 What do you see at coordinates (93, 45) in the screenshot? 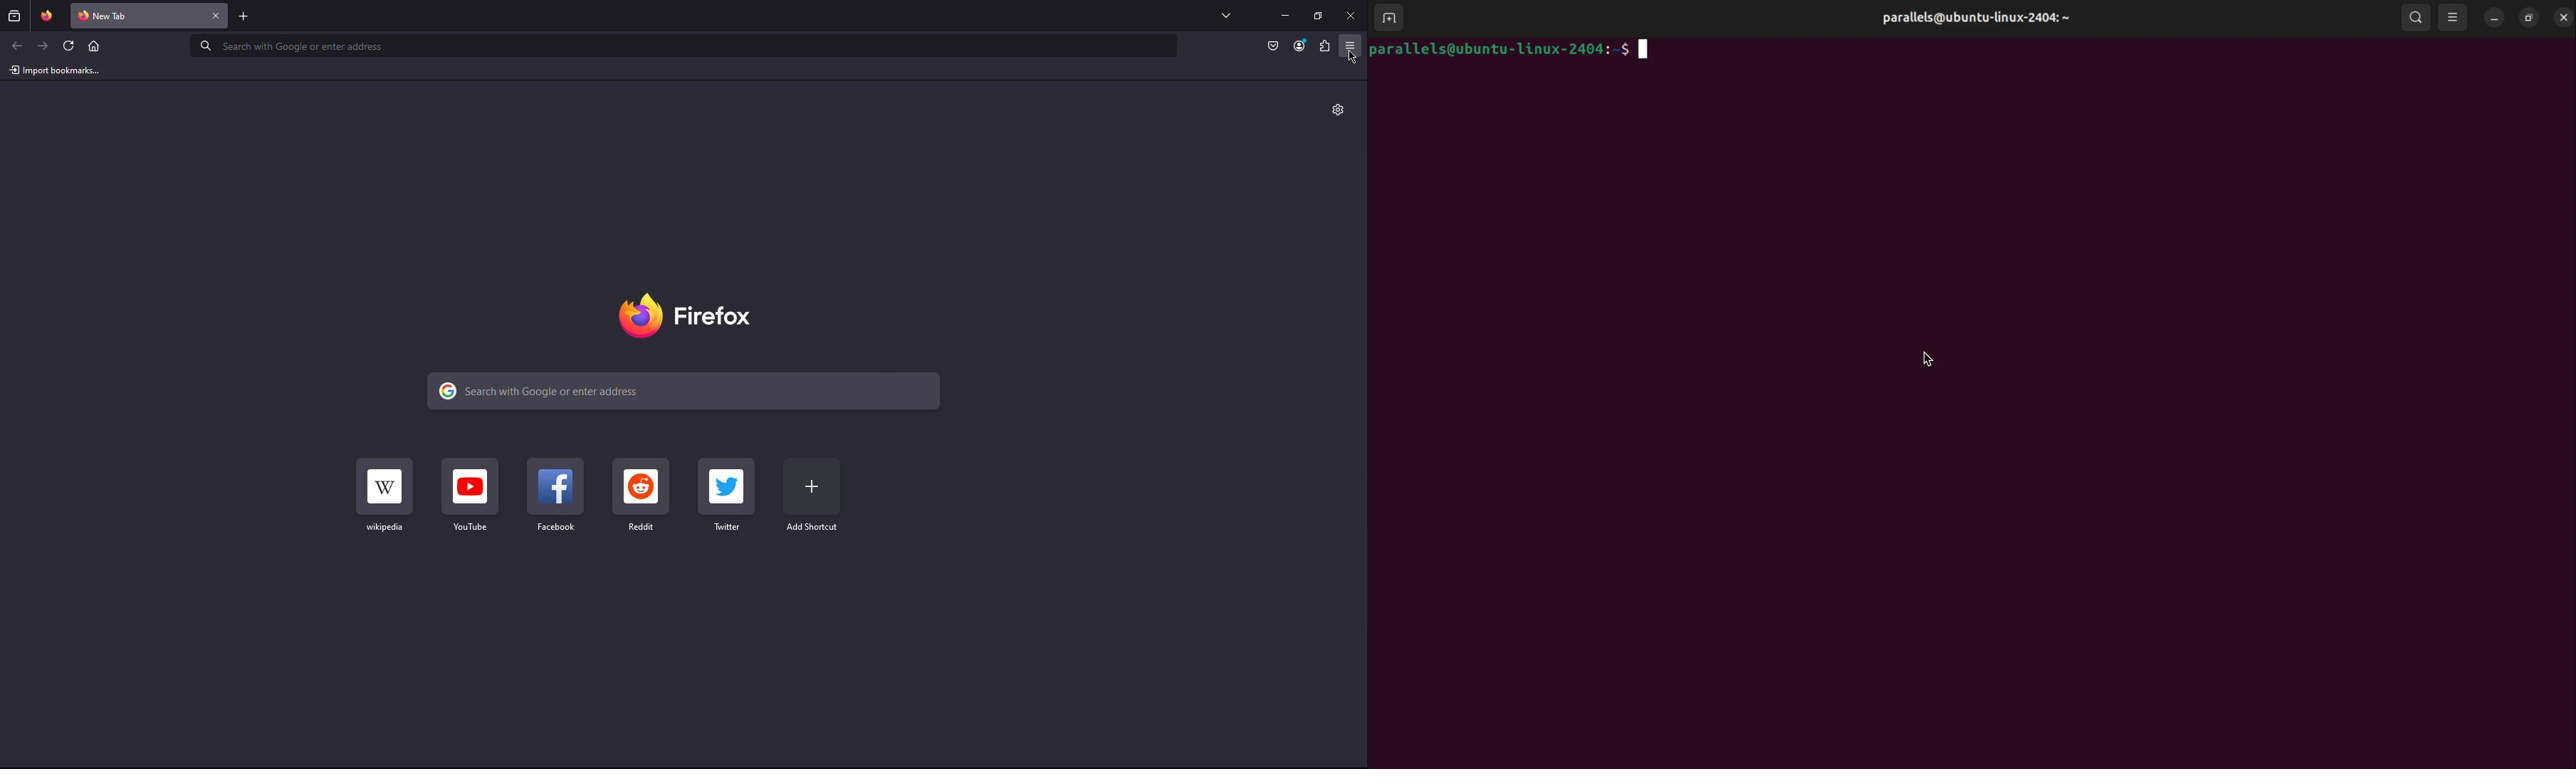
I see `Home page` at bounding box center [93, 45].